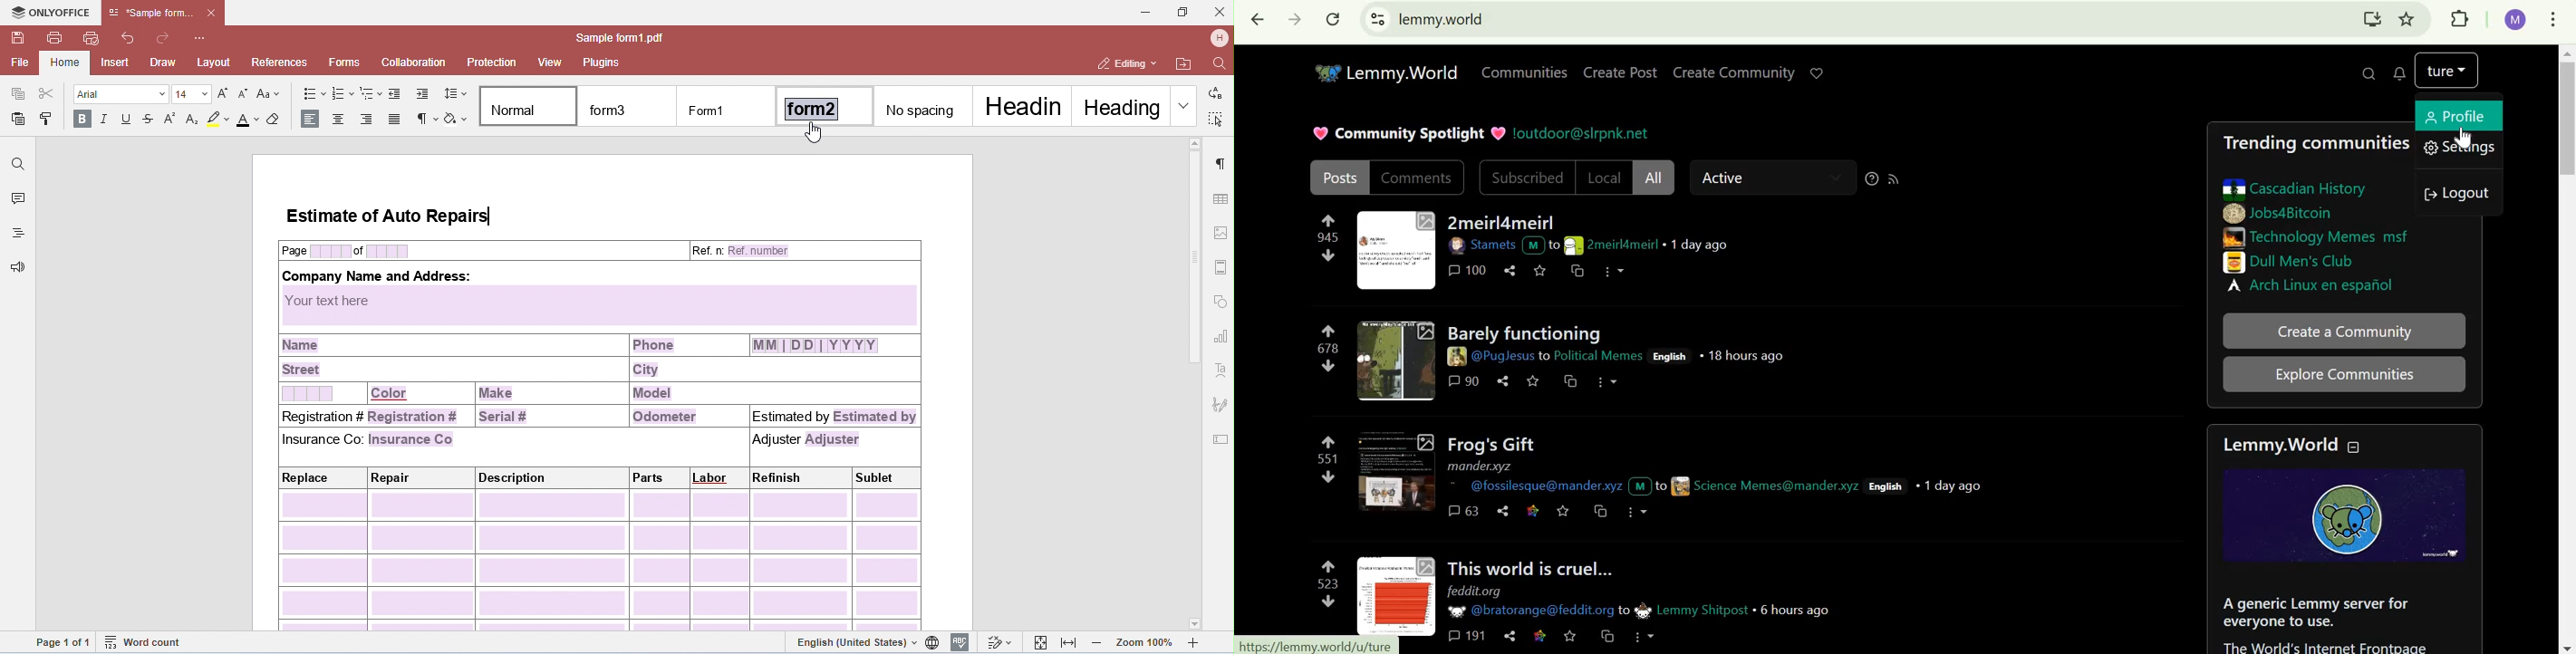  Describe the element at coordinates (1734, 73) in the screenshot. I see `create community` at that location.